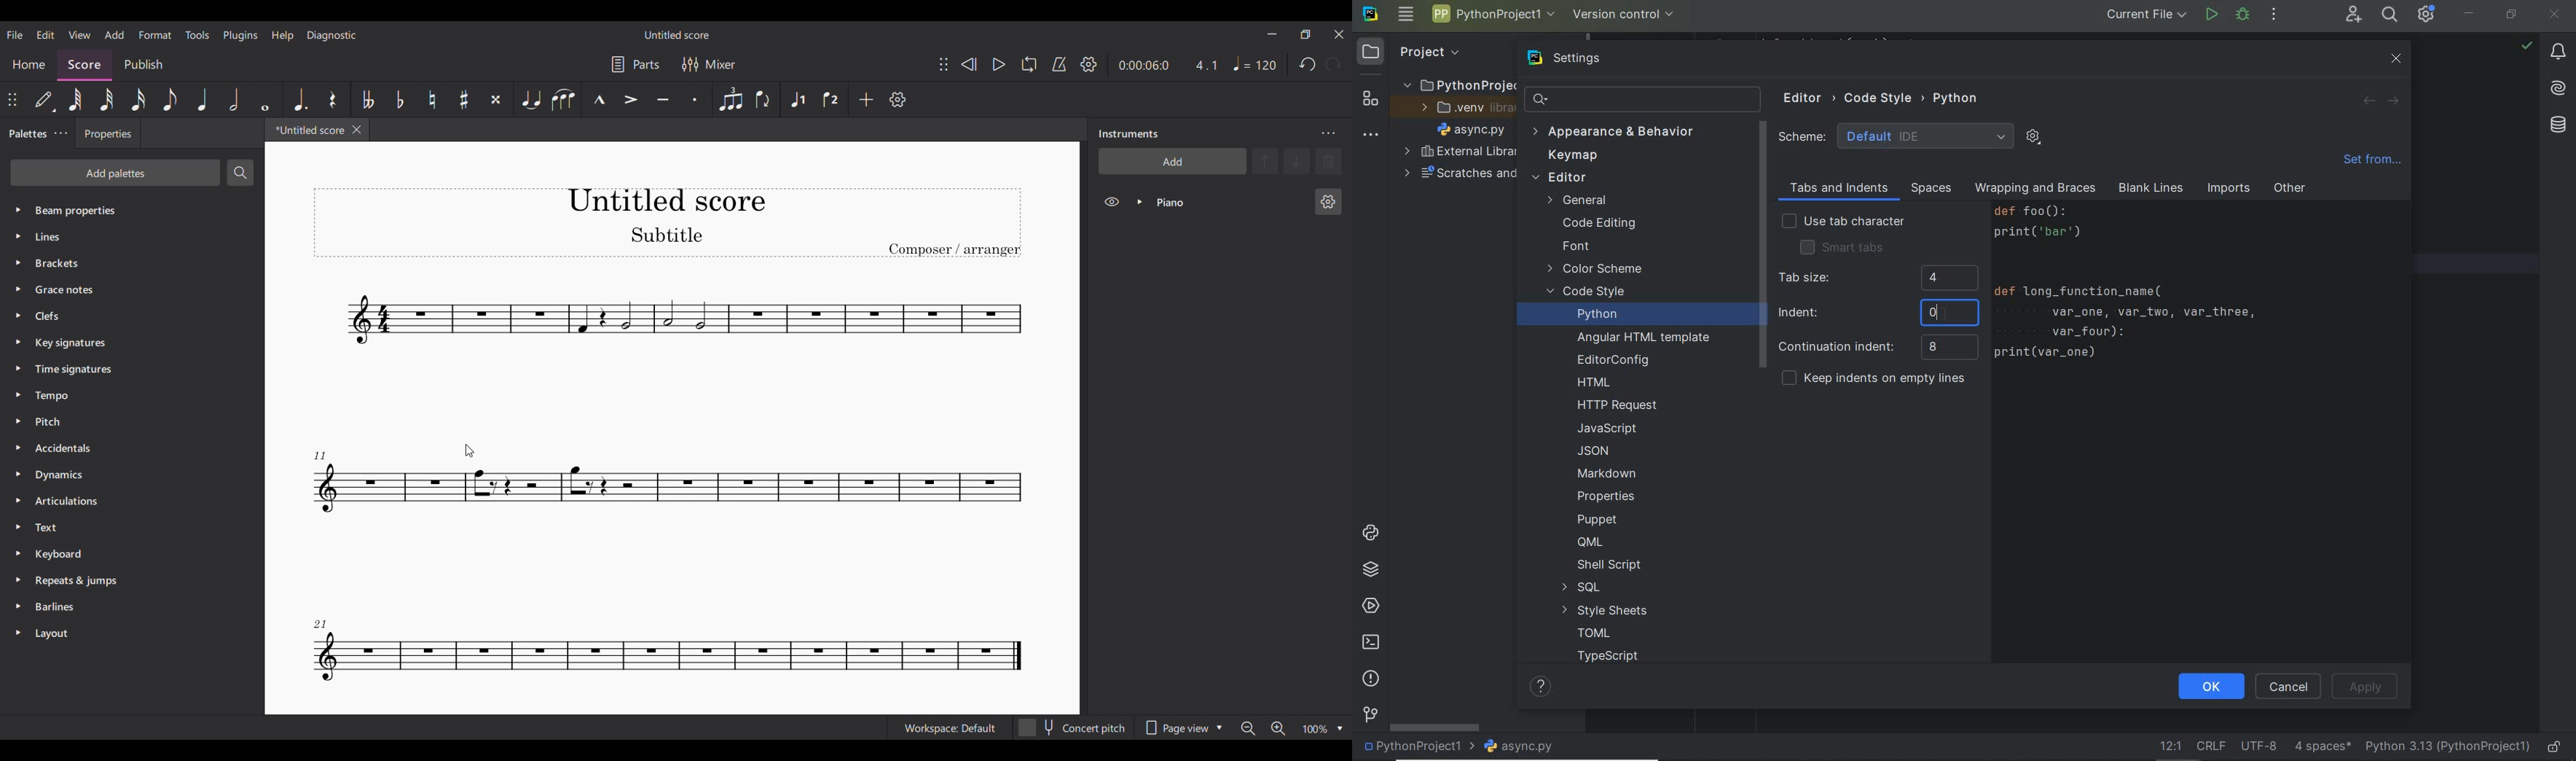 This screenshot has height=784, width=2576. Describe the element at coordinates (120, 421) in the screenshot. I see `Pitch` at that location.